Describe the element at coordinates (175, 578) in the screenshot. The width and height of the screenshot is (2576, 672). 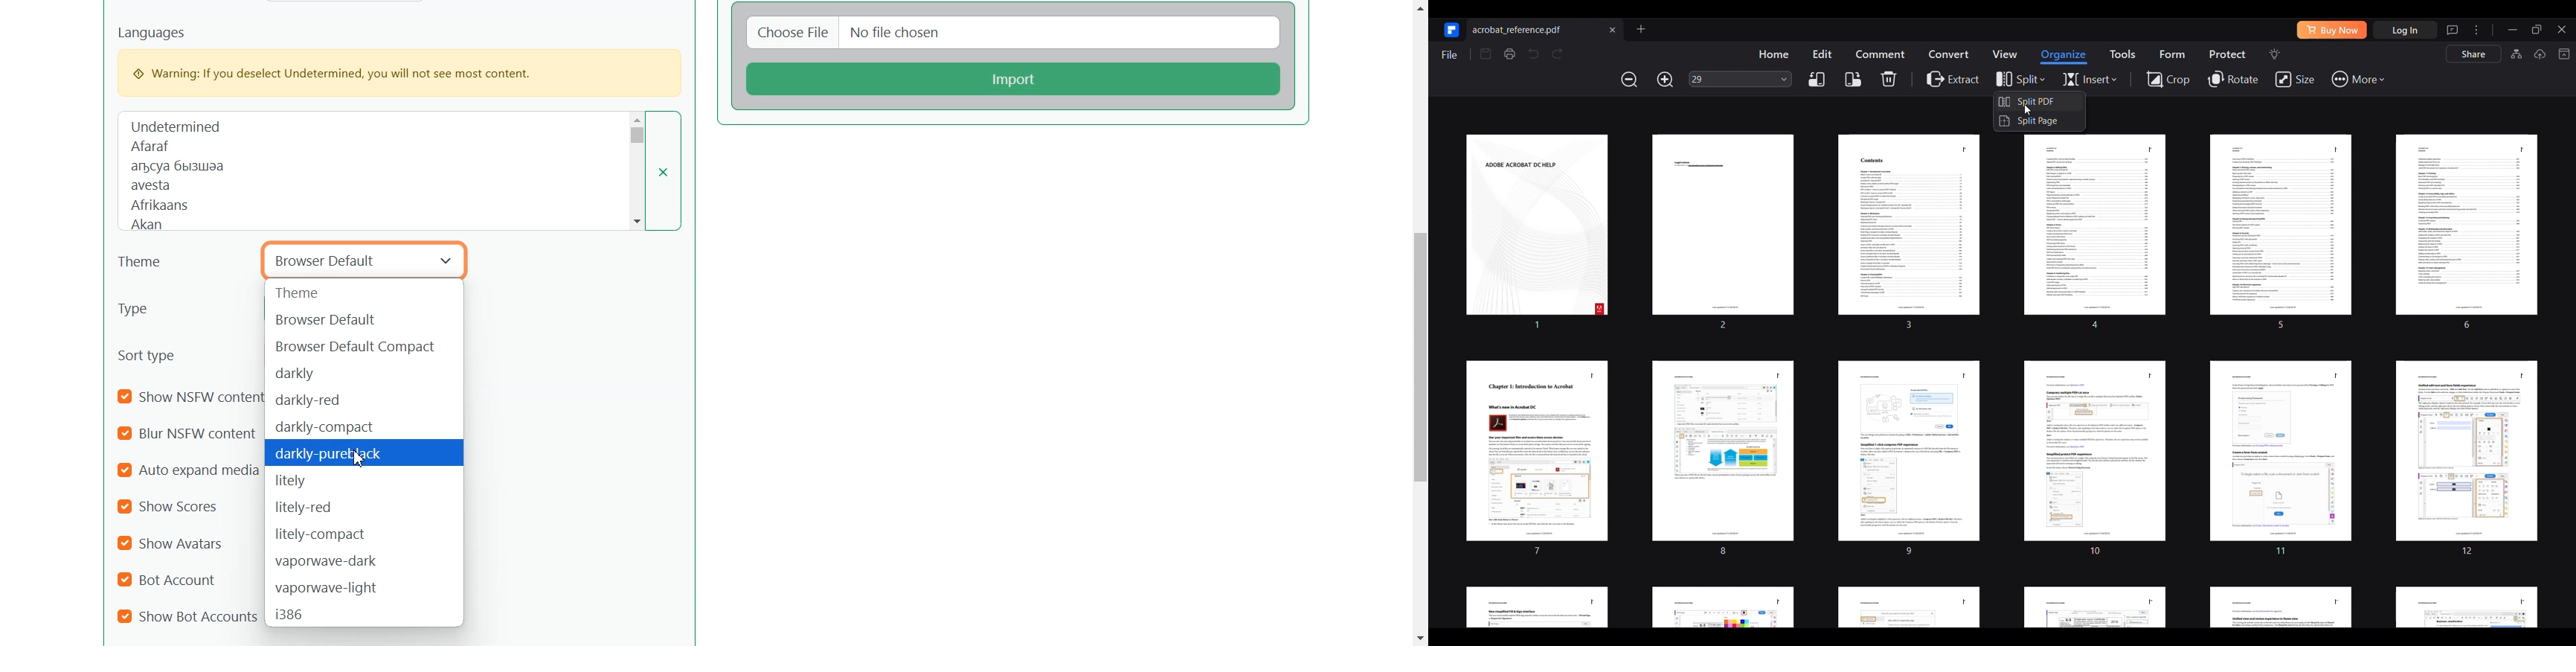
I see ` Bot Account` at that location.